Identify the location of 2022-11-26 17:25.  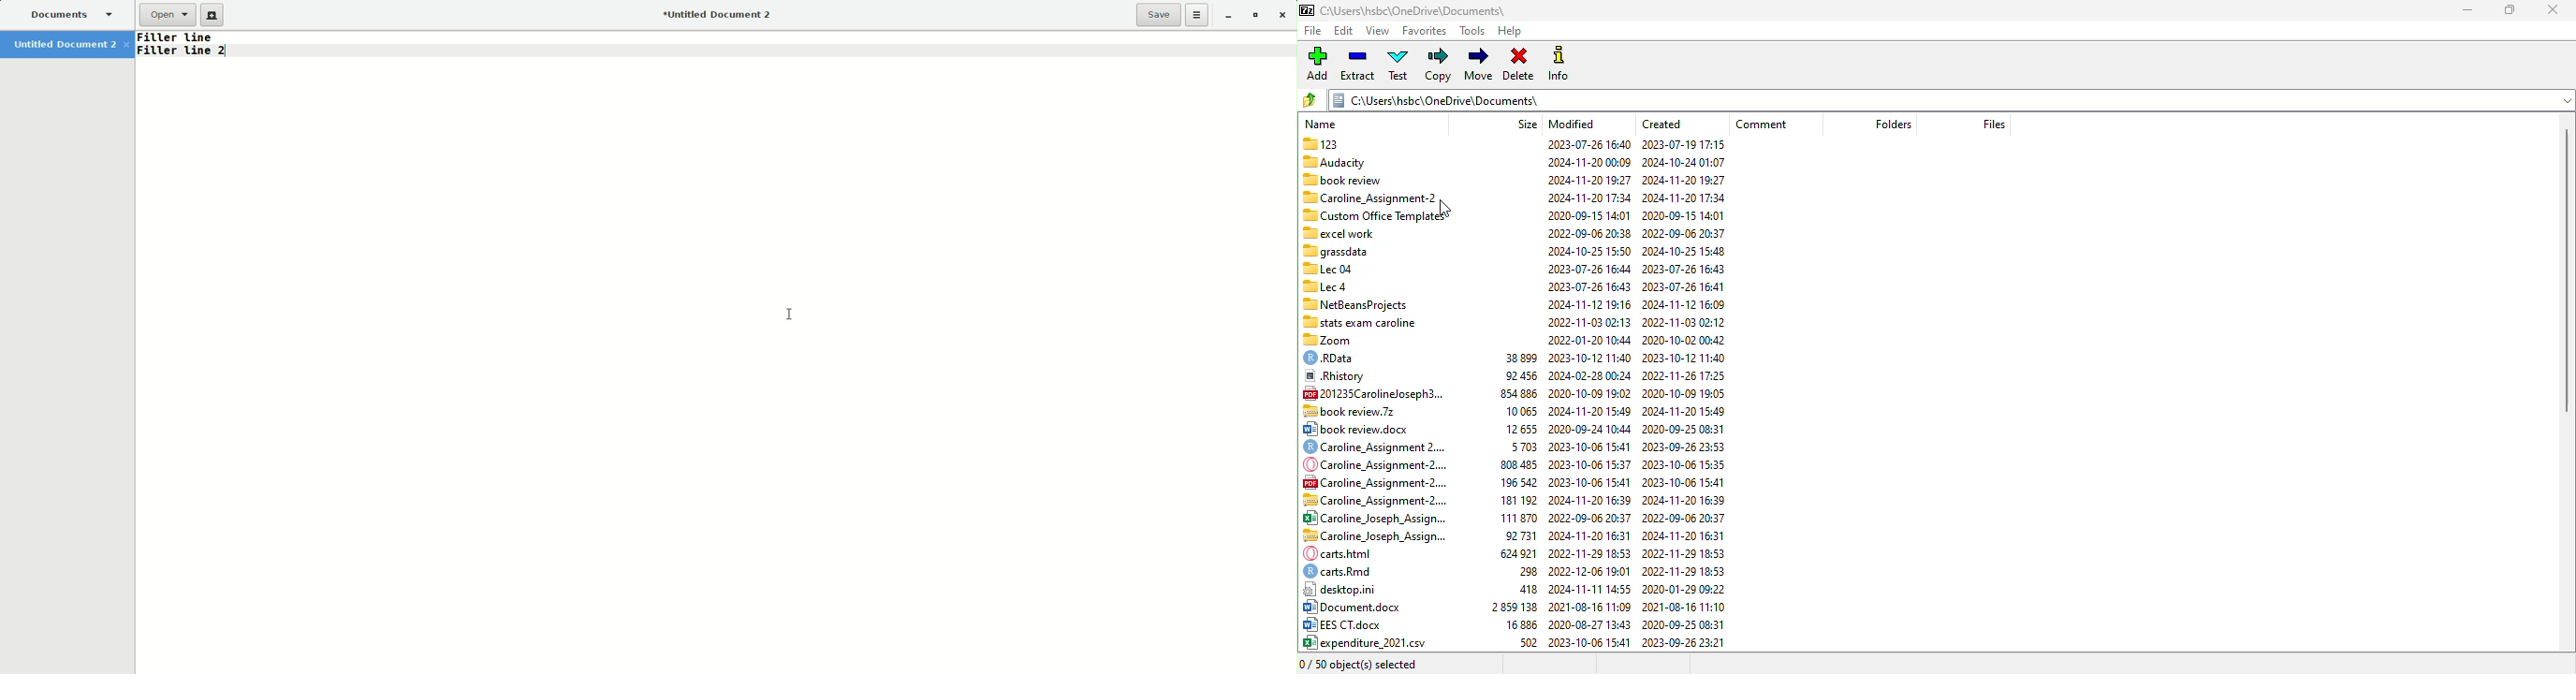
(1686, 375).